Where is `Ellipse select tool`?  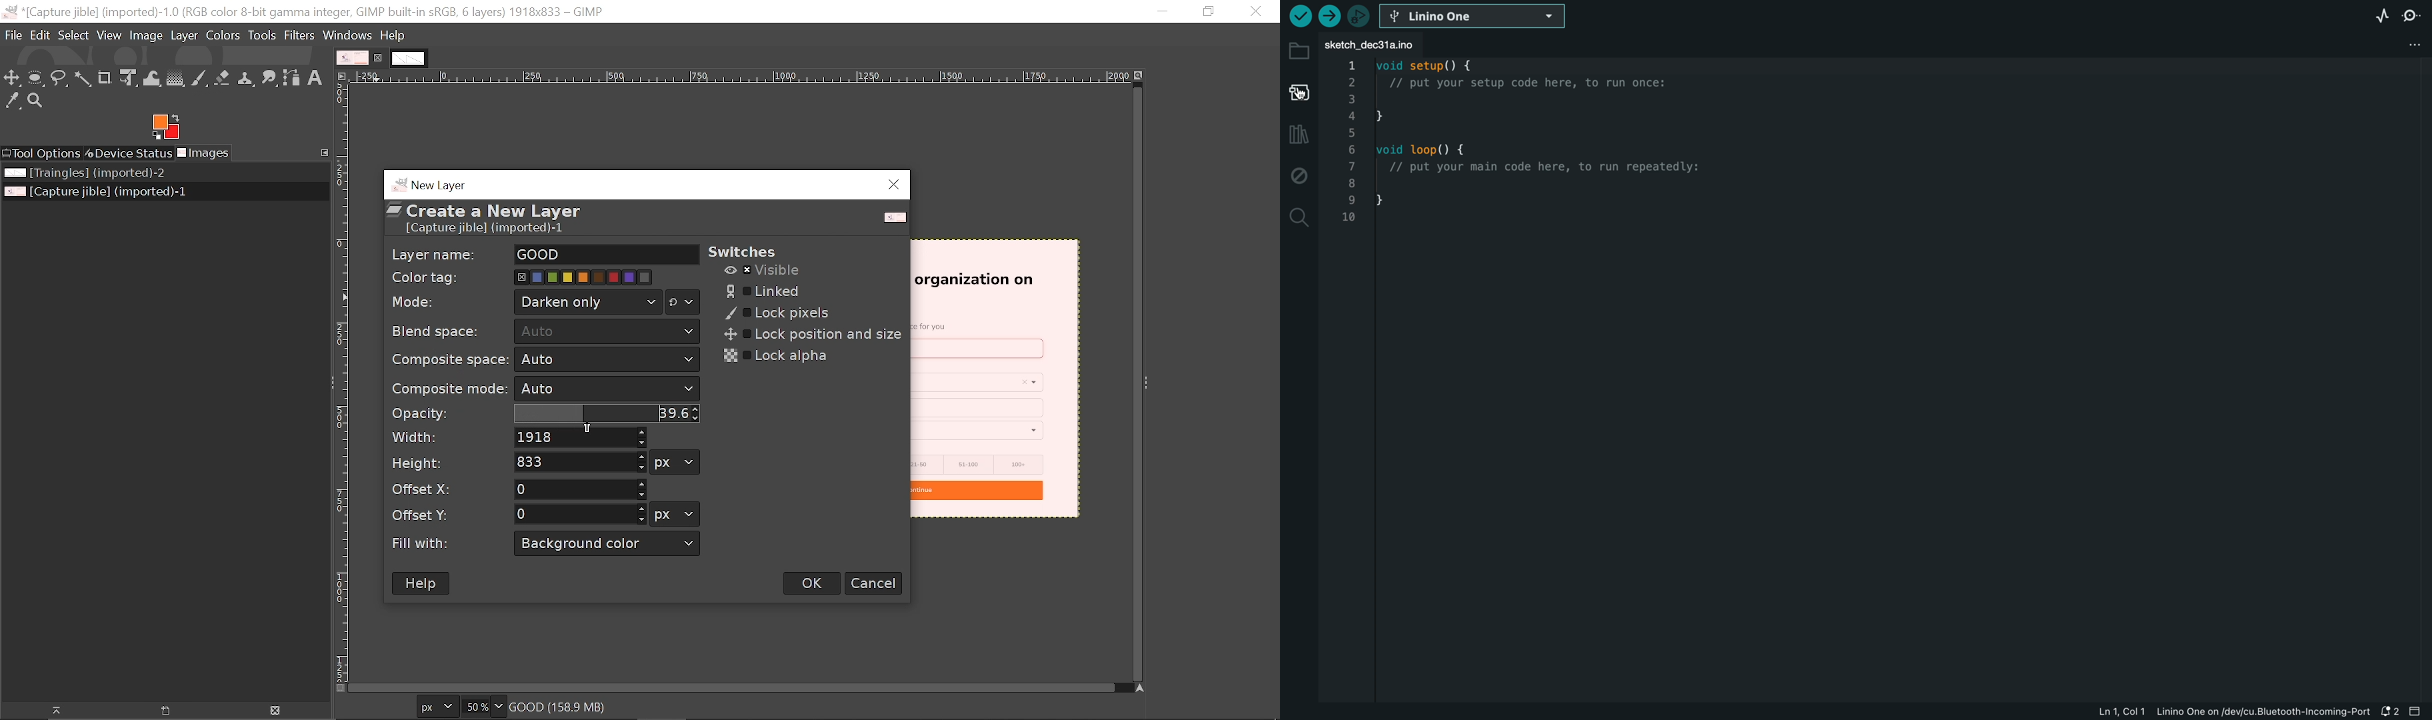
Ellipse select tool is located at coordinates (36, 79).